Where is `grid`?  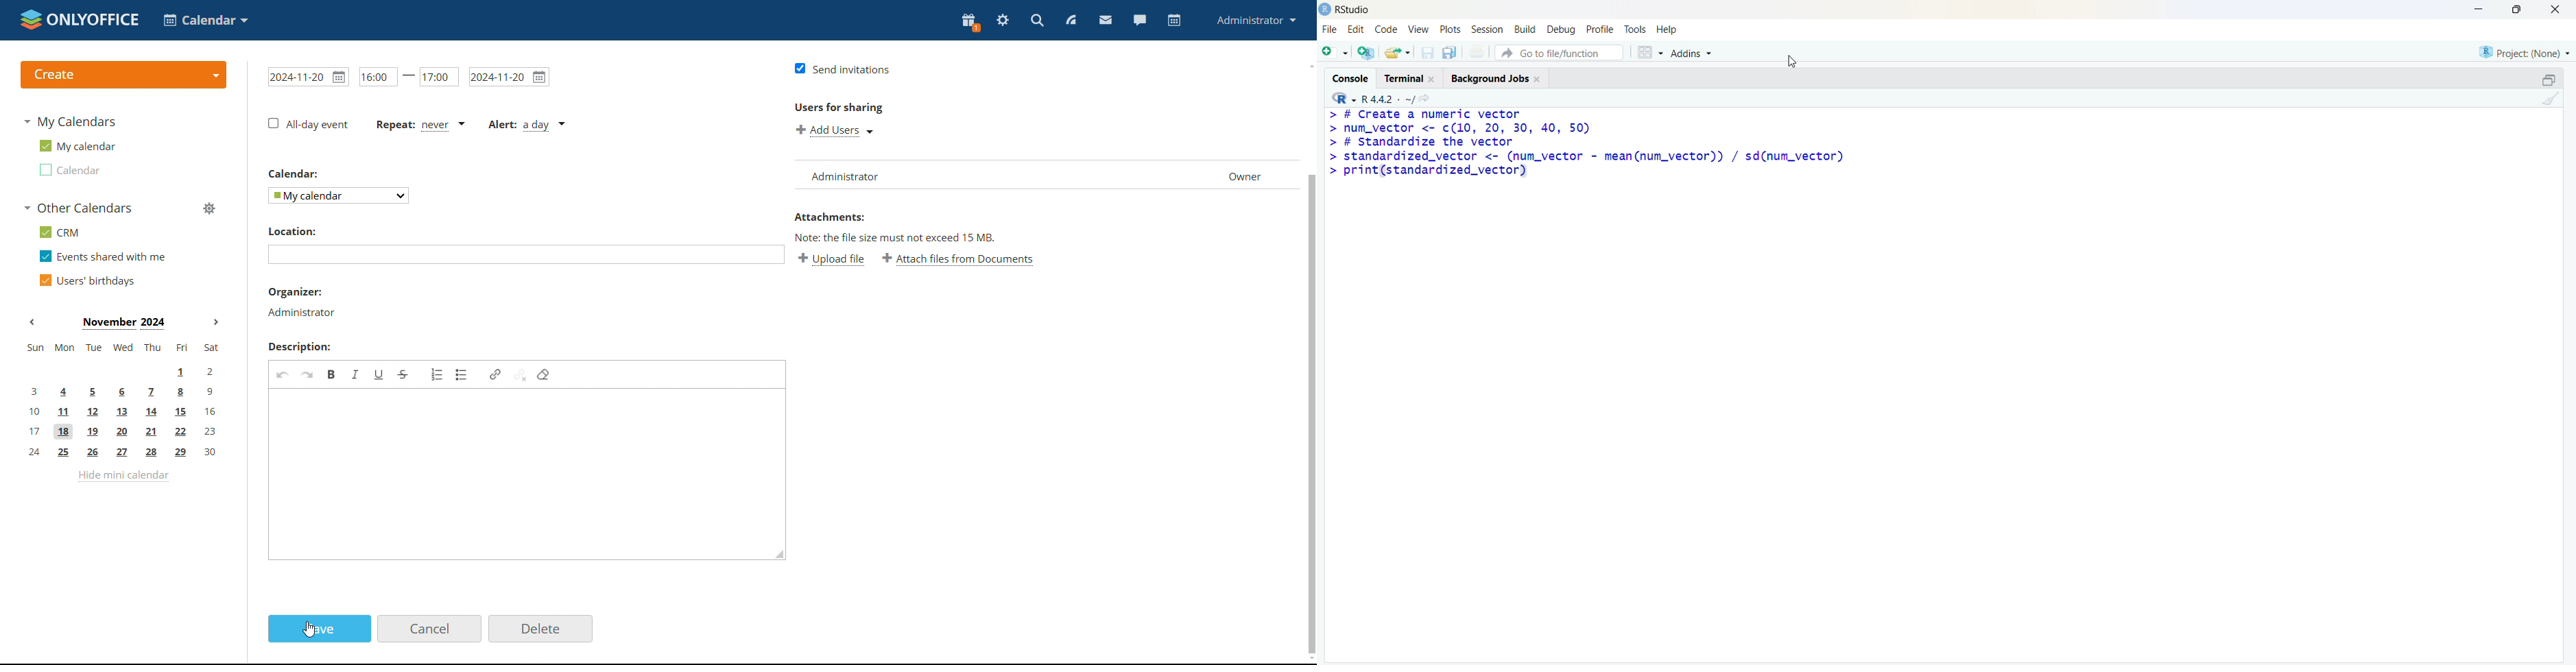
grid is located at coordinates (1649, 52).